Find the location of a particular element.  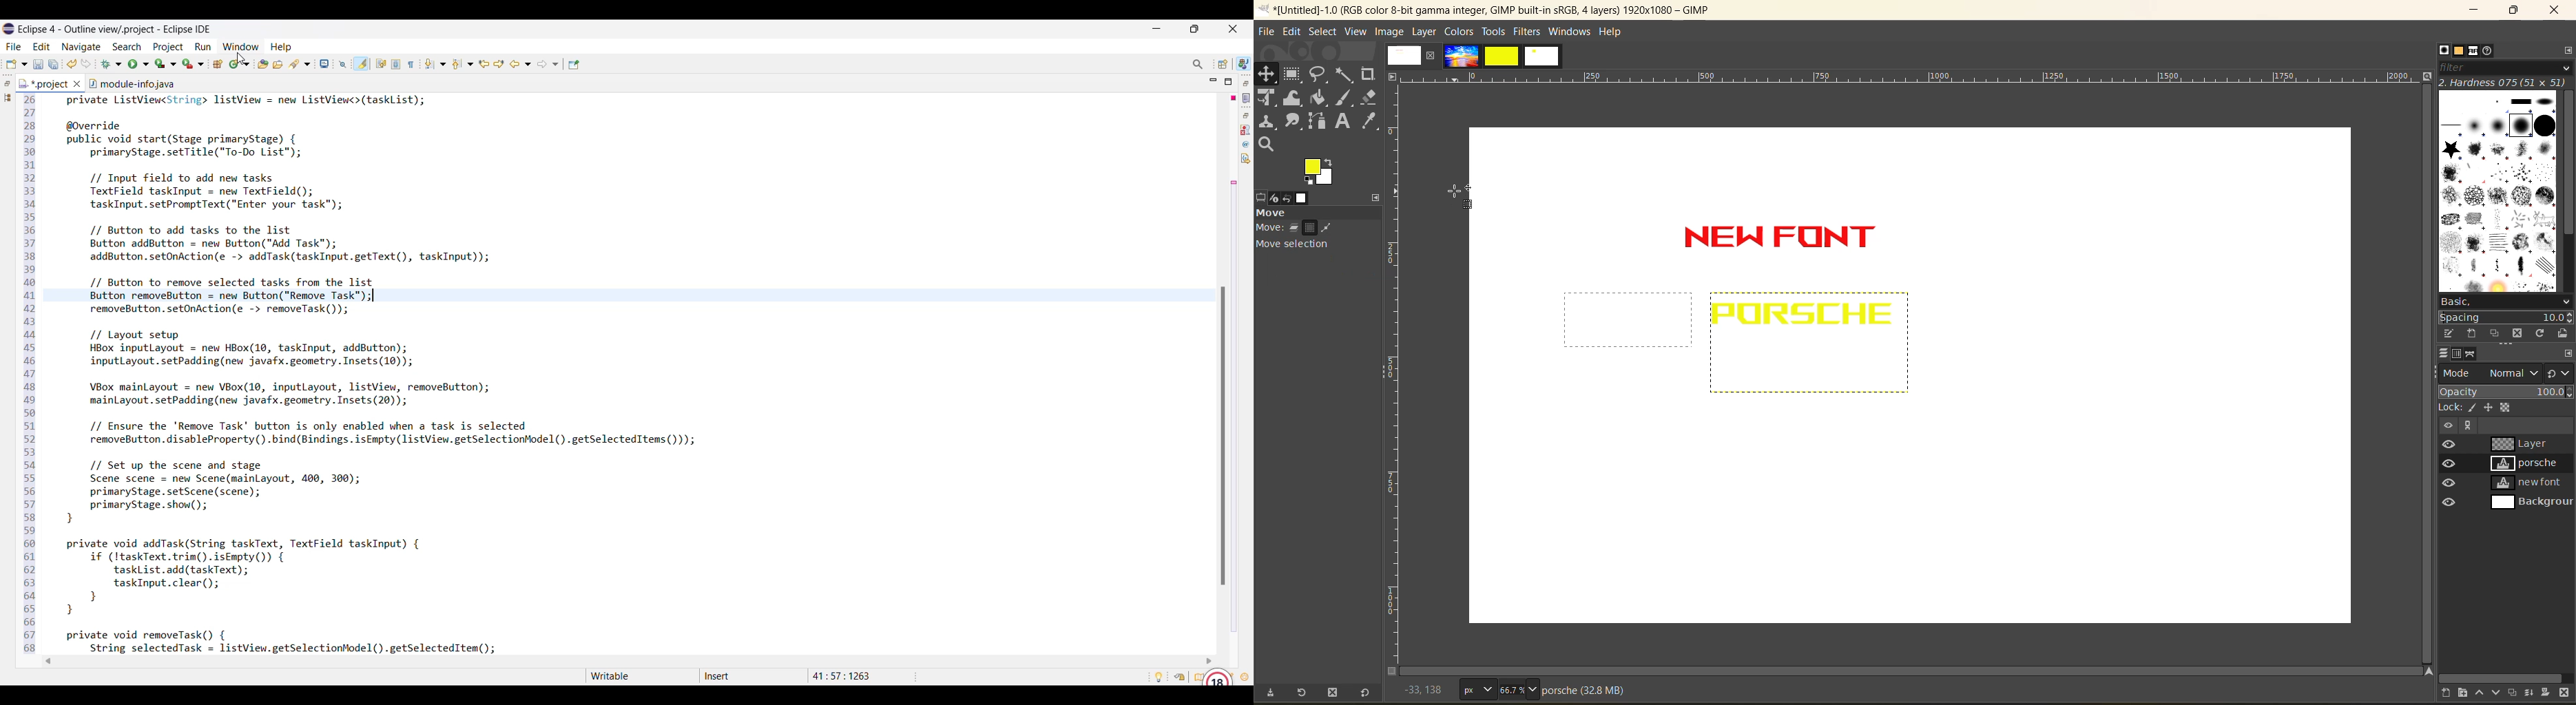

switch to another group is located at coordinates (2559, 375).